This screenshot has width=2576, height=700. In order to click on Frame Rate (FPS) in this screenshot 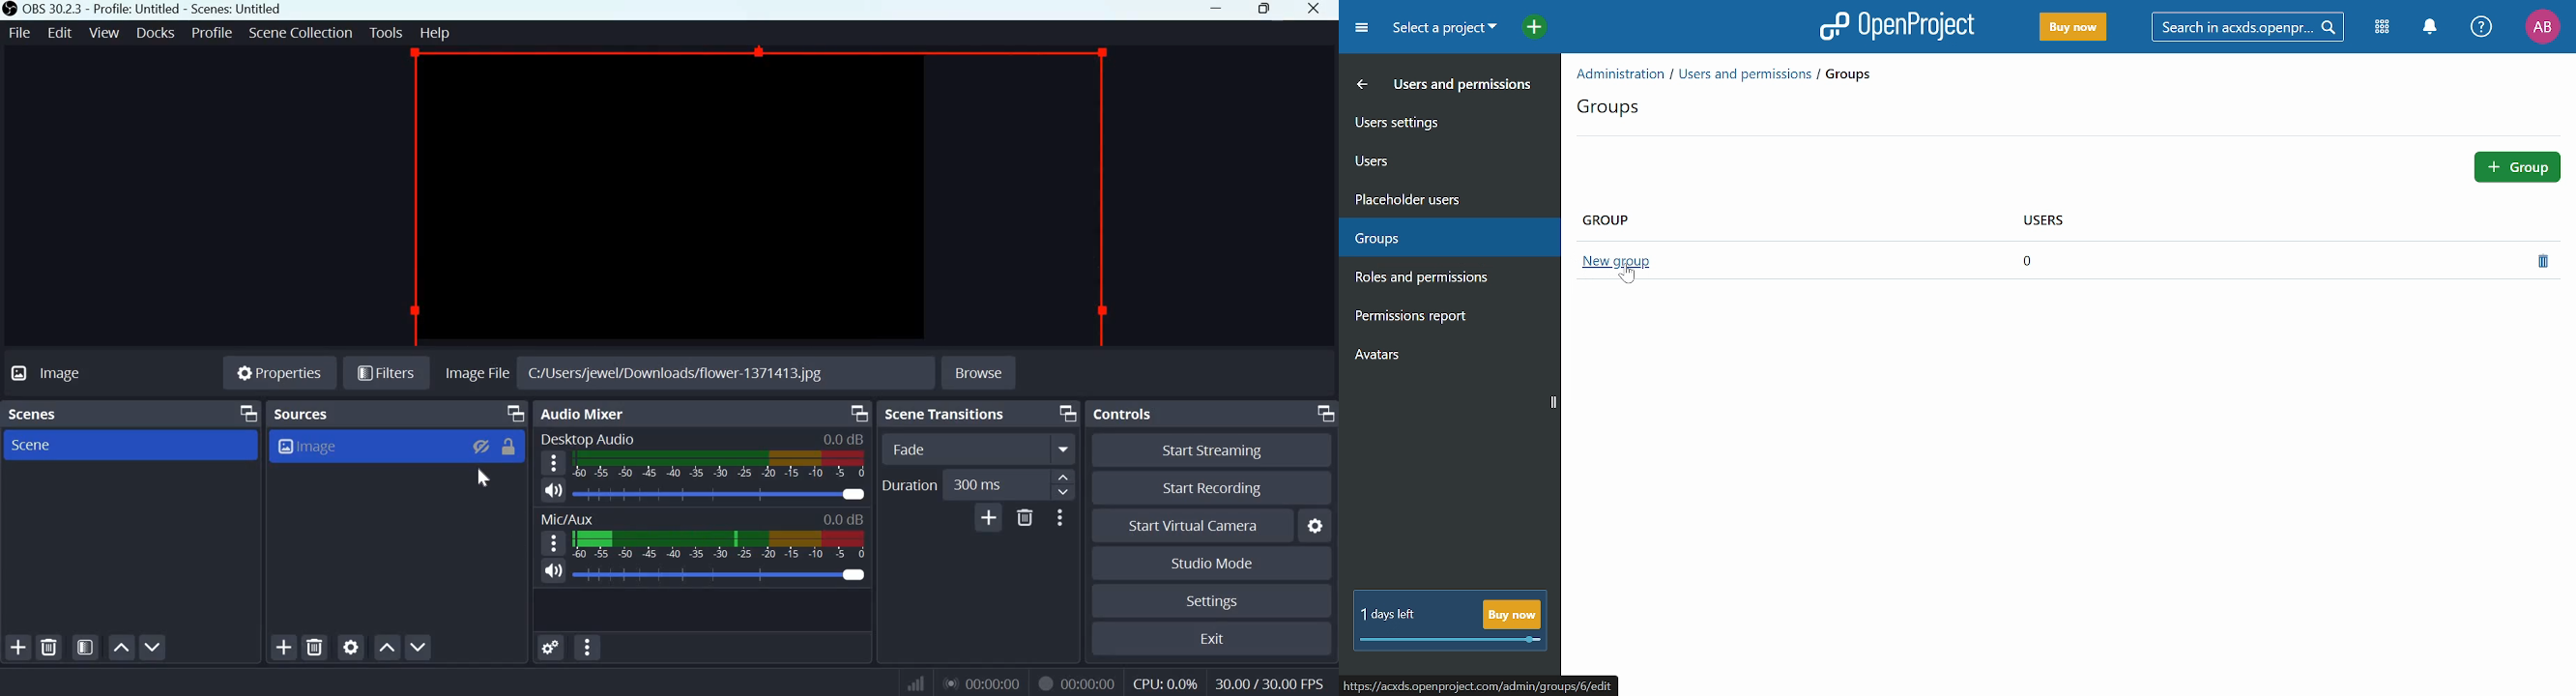, I will do `click(1271, 683)`.